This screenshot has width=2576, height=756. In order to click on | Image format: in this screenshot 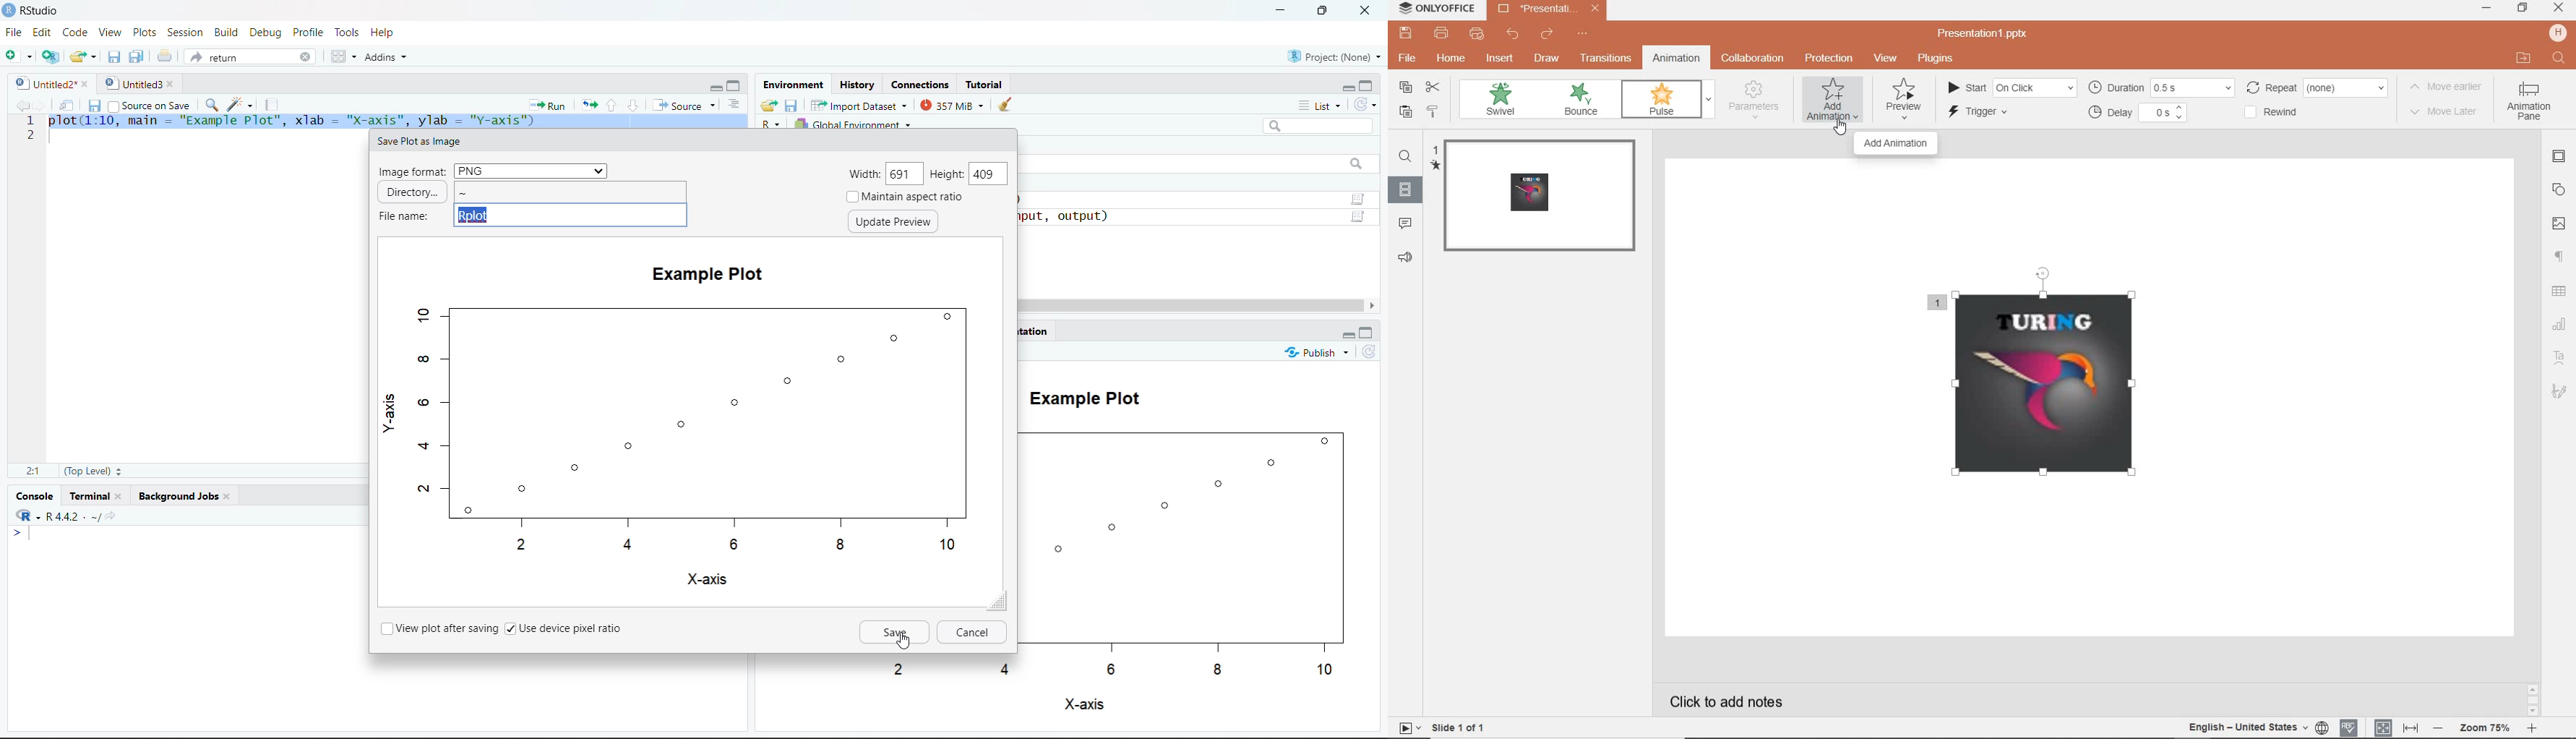, I will do `click(413, 171)`.